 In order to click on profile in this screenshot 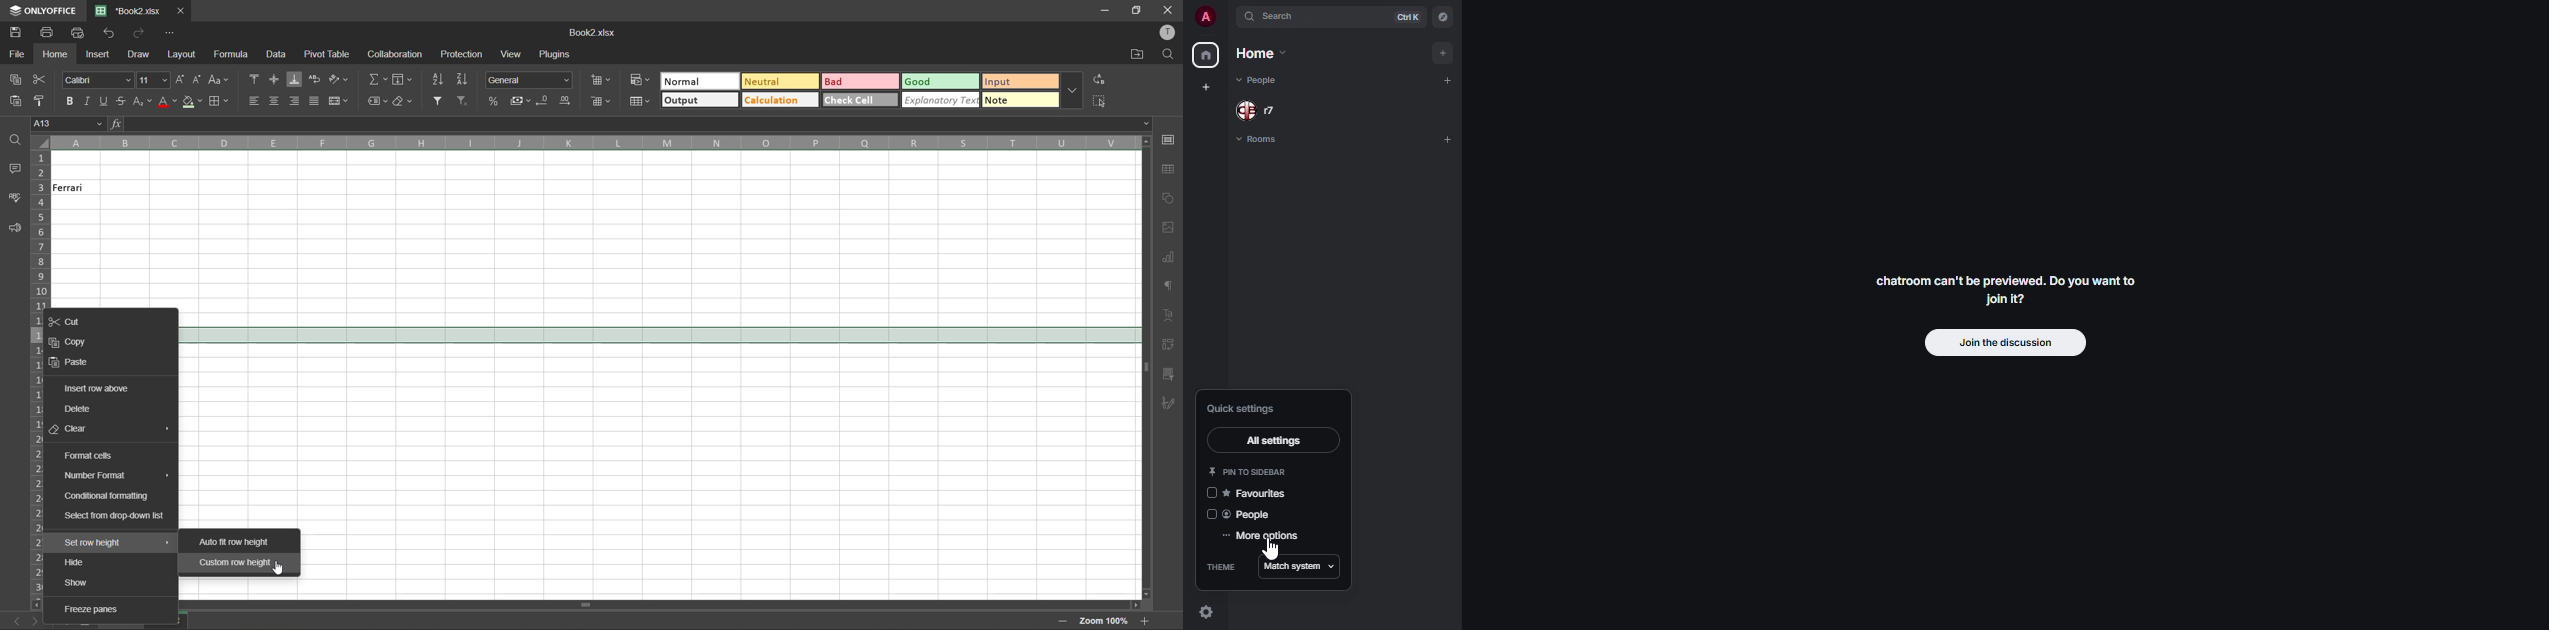, I will do `click(1200, 17)`.